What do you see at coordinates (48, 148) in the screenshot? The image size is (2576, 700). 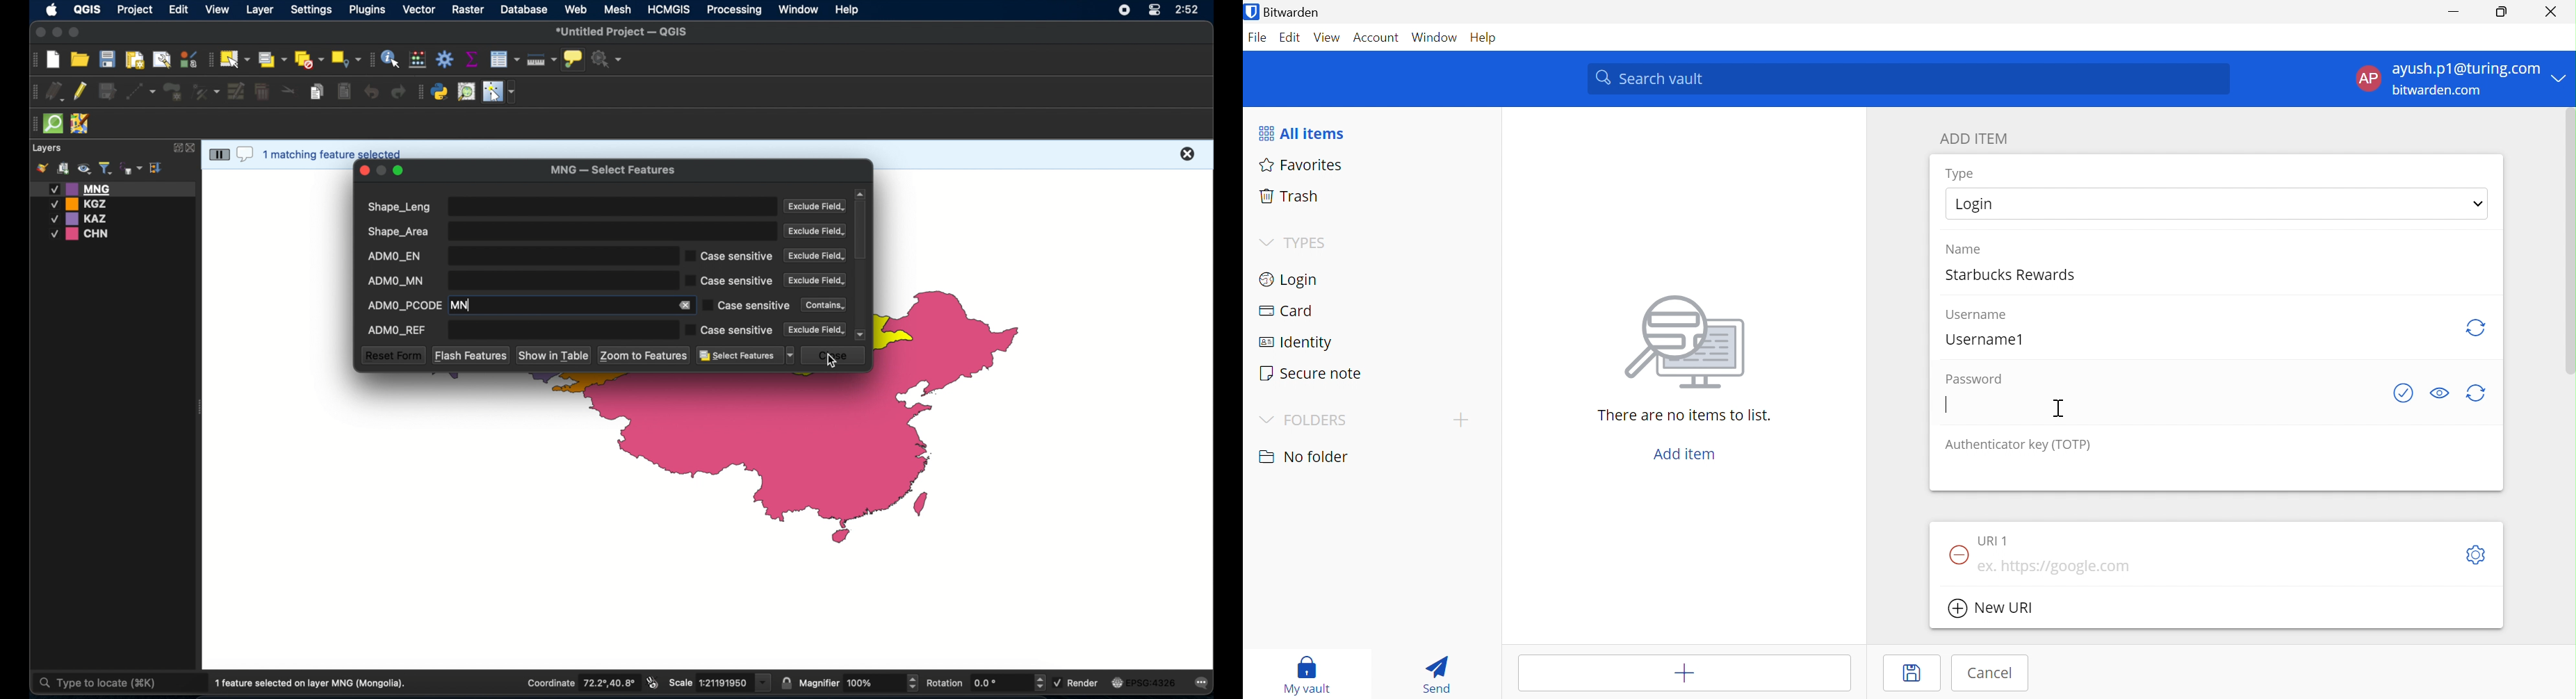 I see `layers` at bounding box center [48, 148].